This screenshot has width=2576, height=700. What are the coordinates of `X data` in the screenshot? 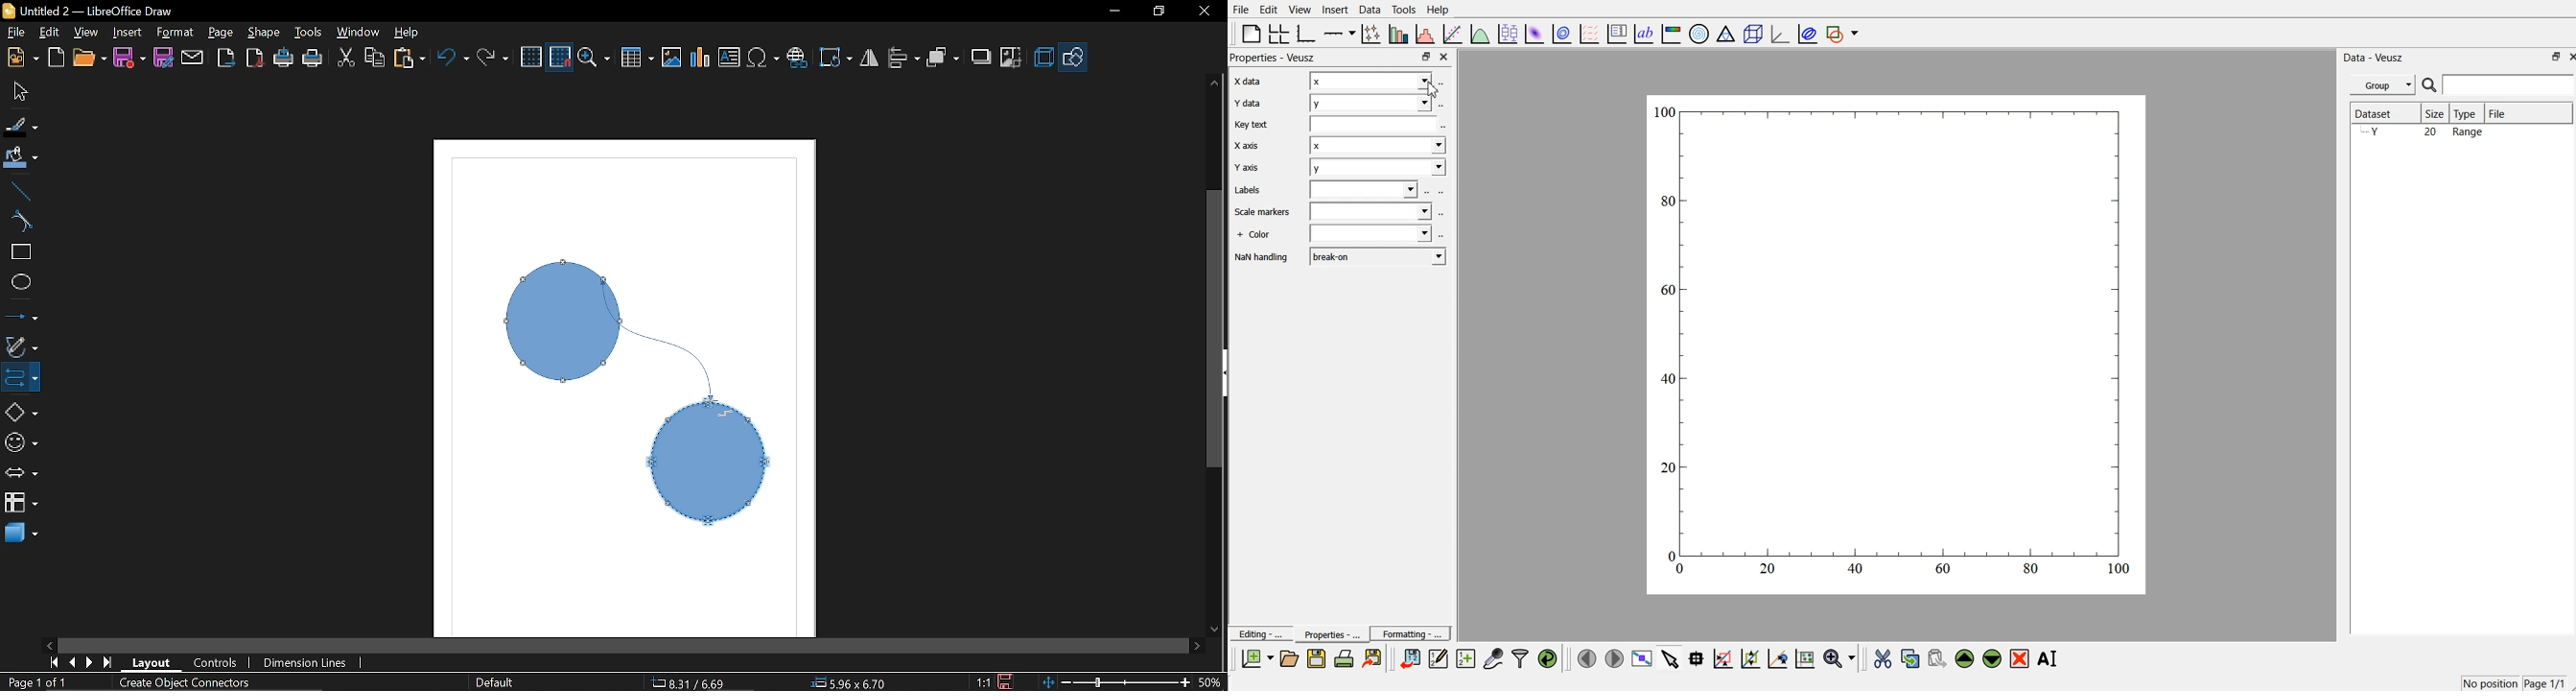 It's located at (1250, 82).